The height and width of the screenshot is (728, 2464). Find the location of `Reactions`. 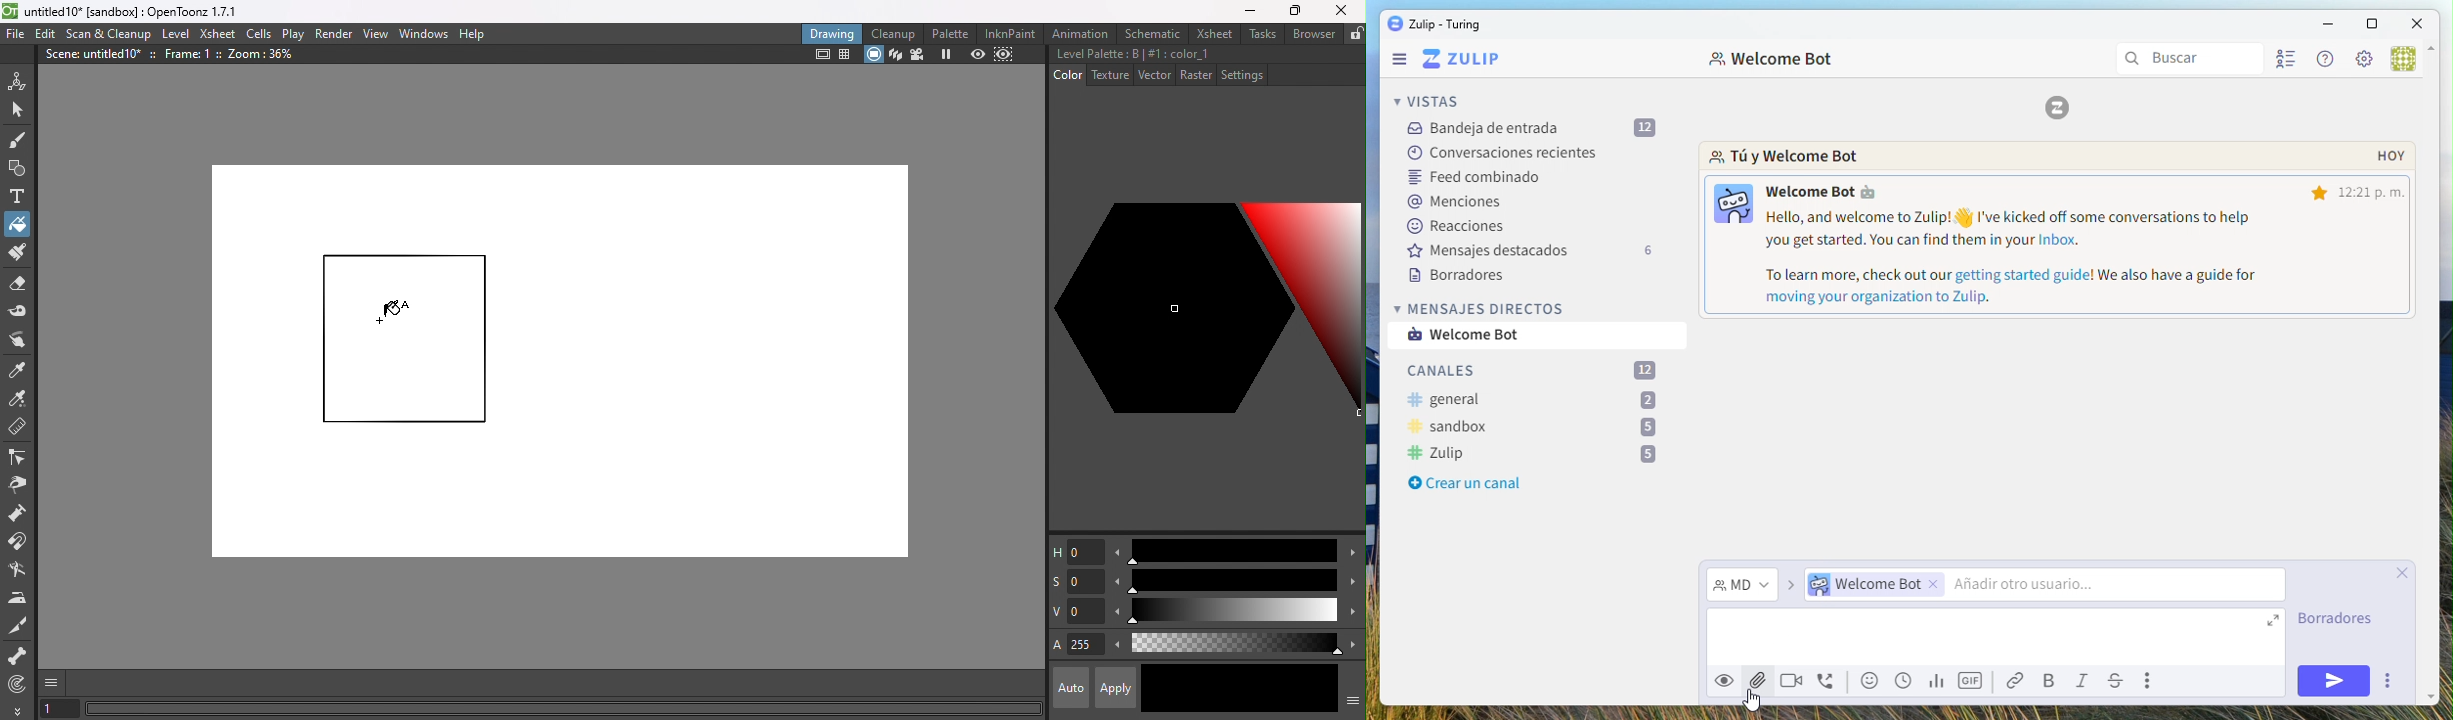

Reactions is located at coordinates (1462, 225).